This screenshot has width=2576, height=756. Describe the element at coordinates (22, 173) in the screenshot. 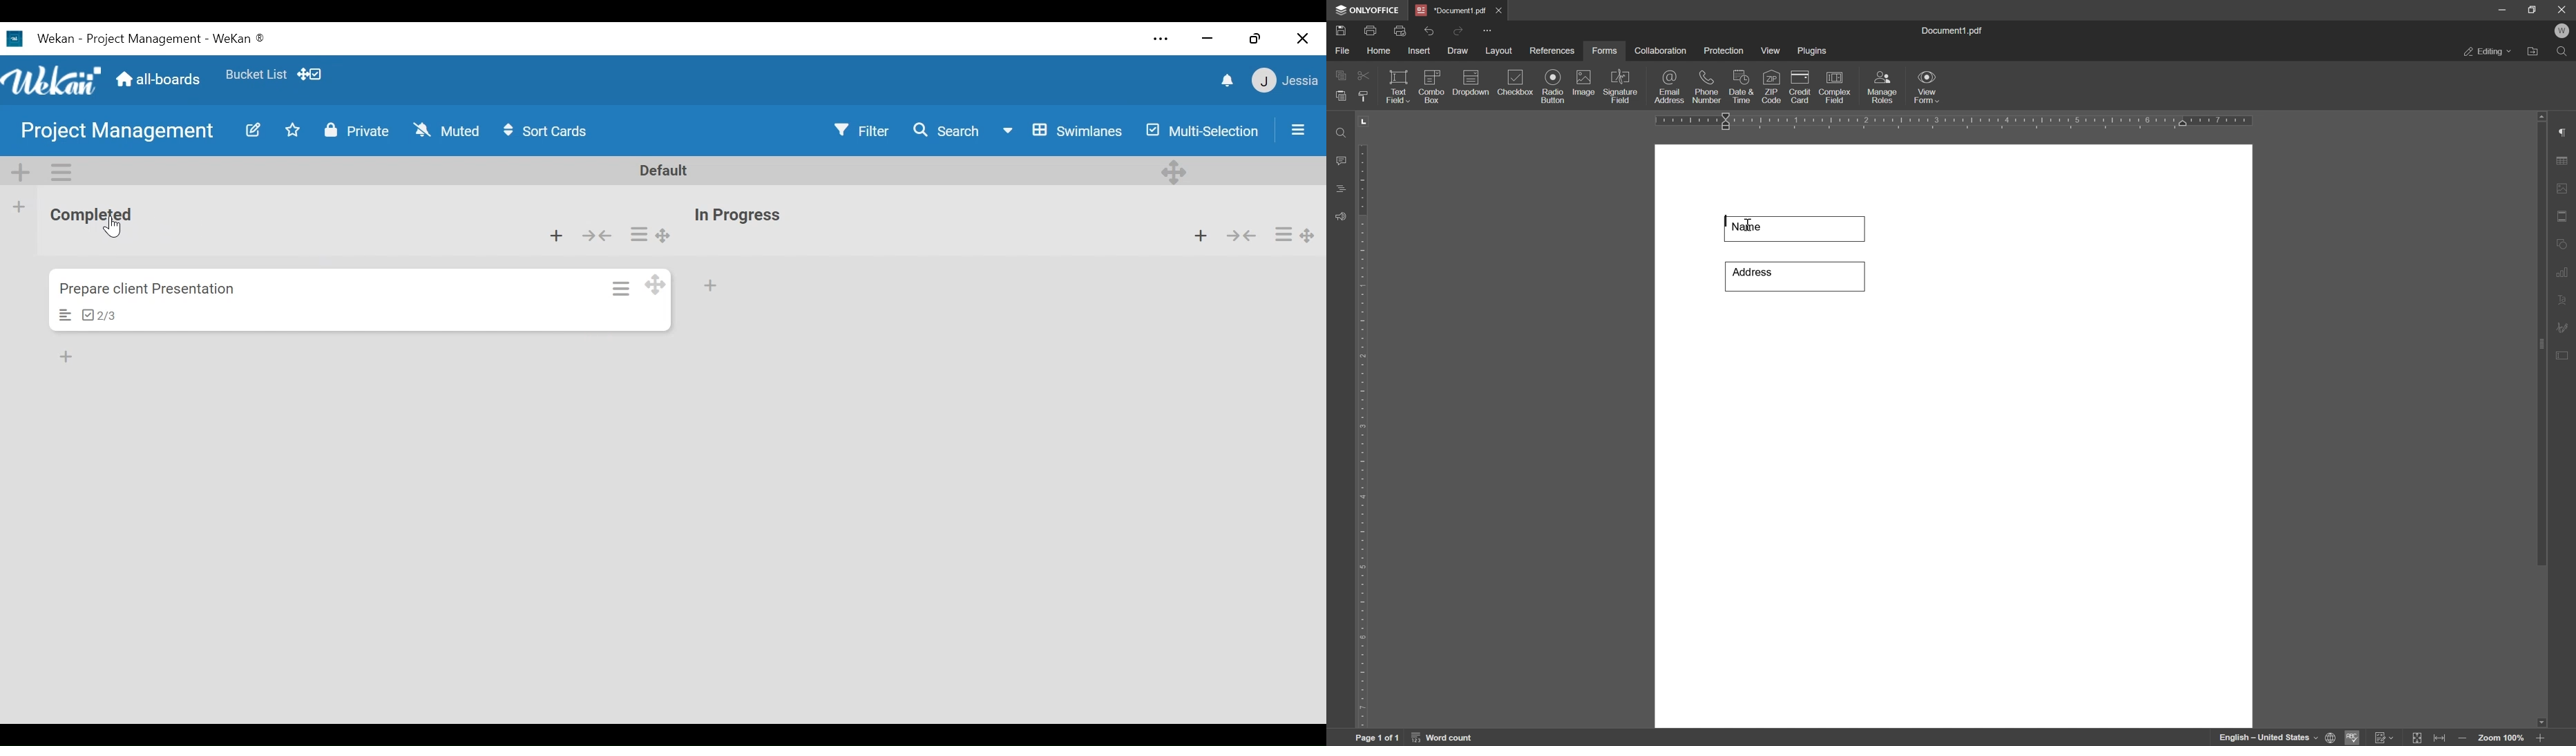

I see `Add Swimlane` at that location.